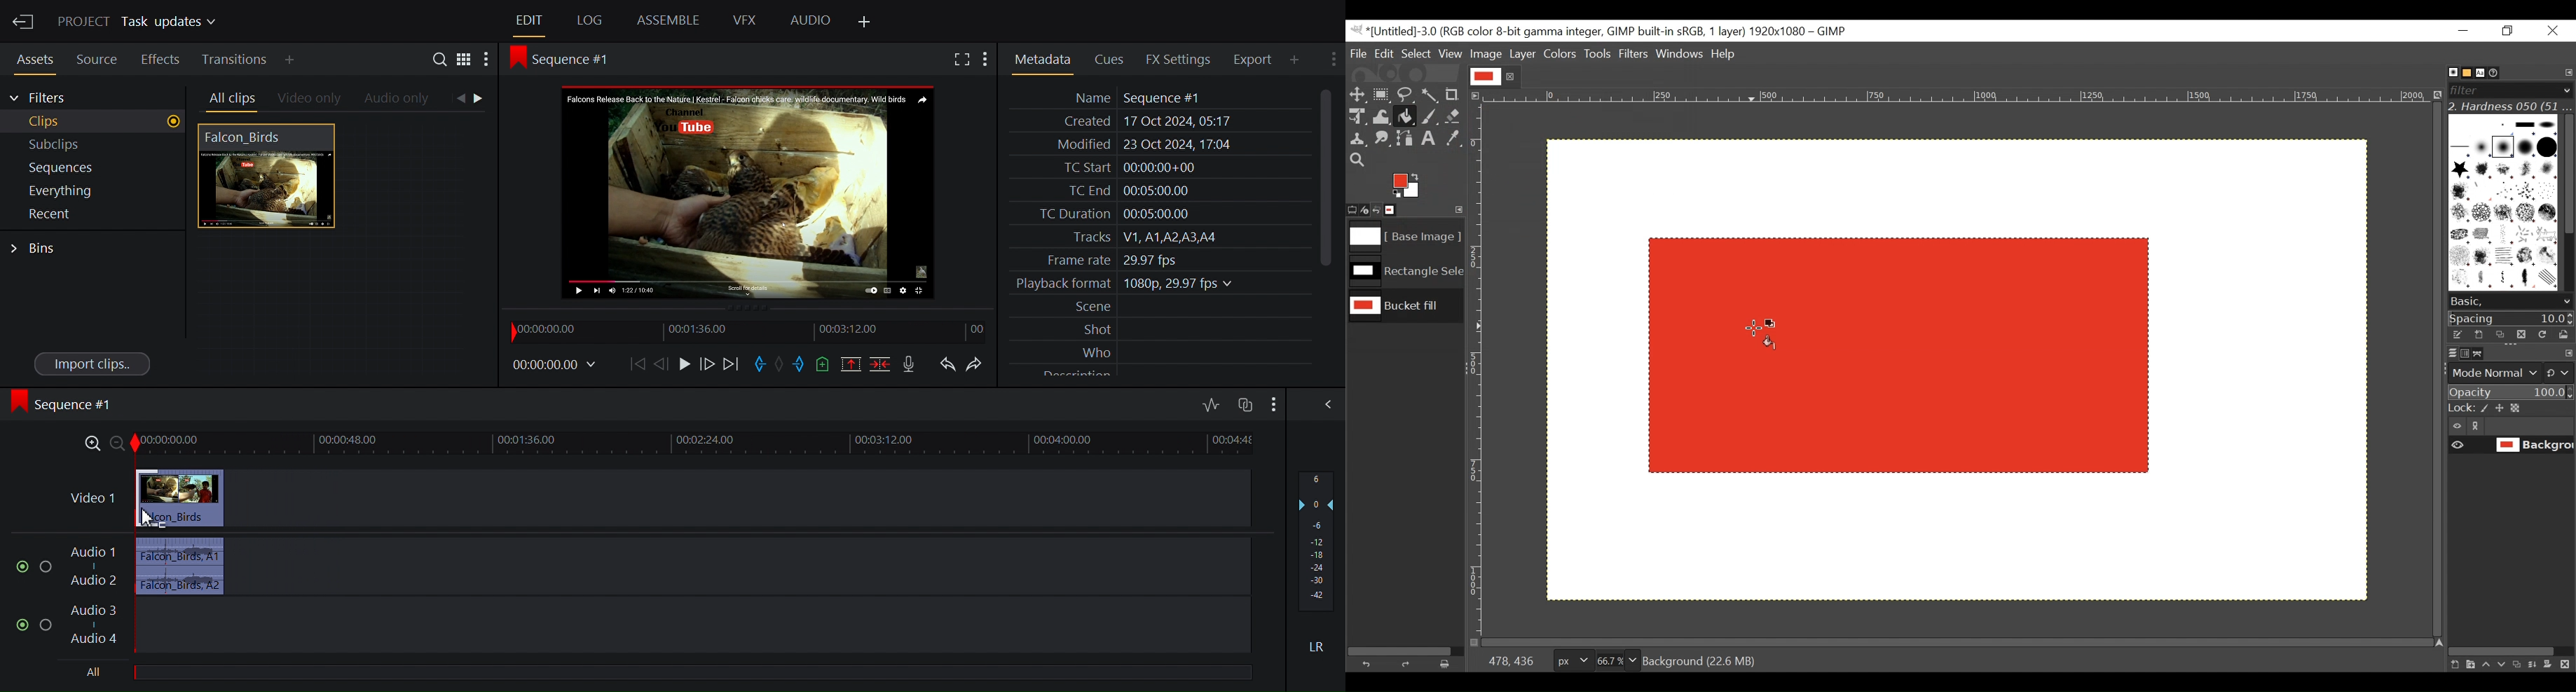 The height and width of the screenshot is (700, 2576). What do you see at coordinates (1599, 55) in the screenshot?
I see `Tools` at bounding box center [1599, 55].